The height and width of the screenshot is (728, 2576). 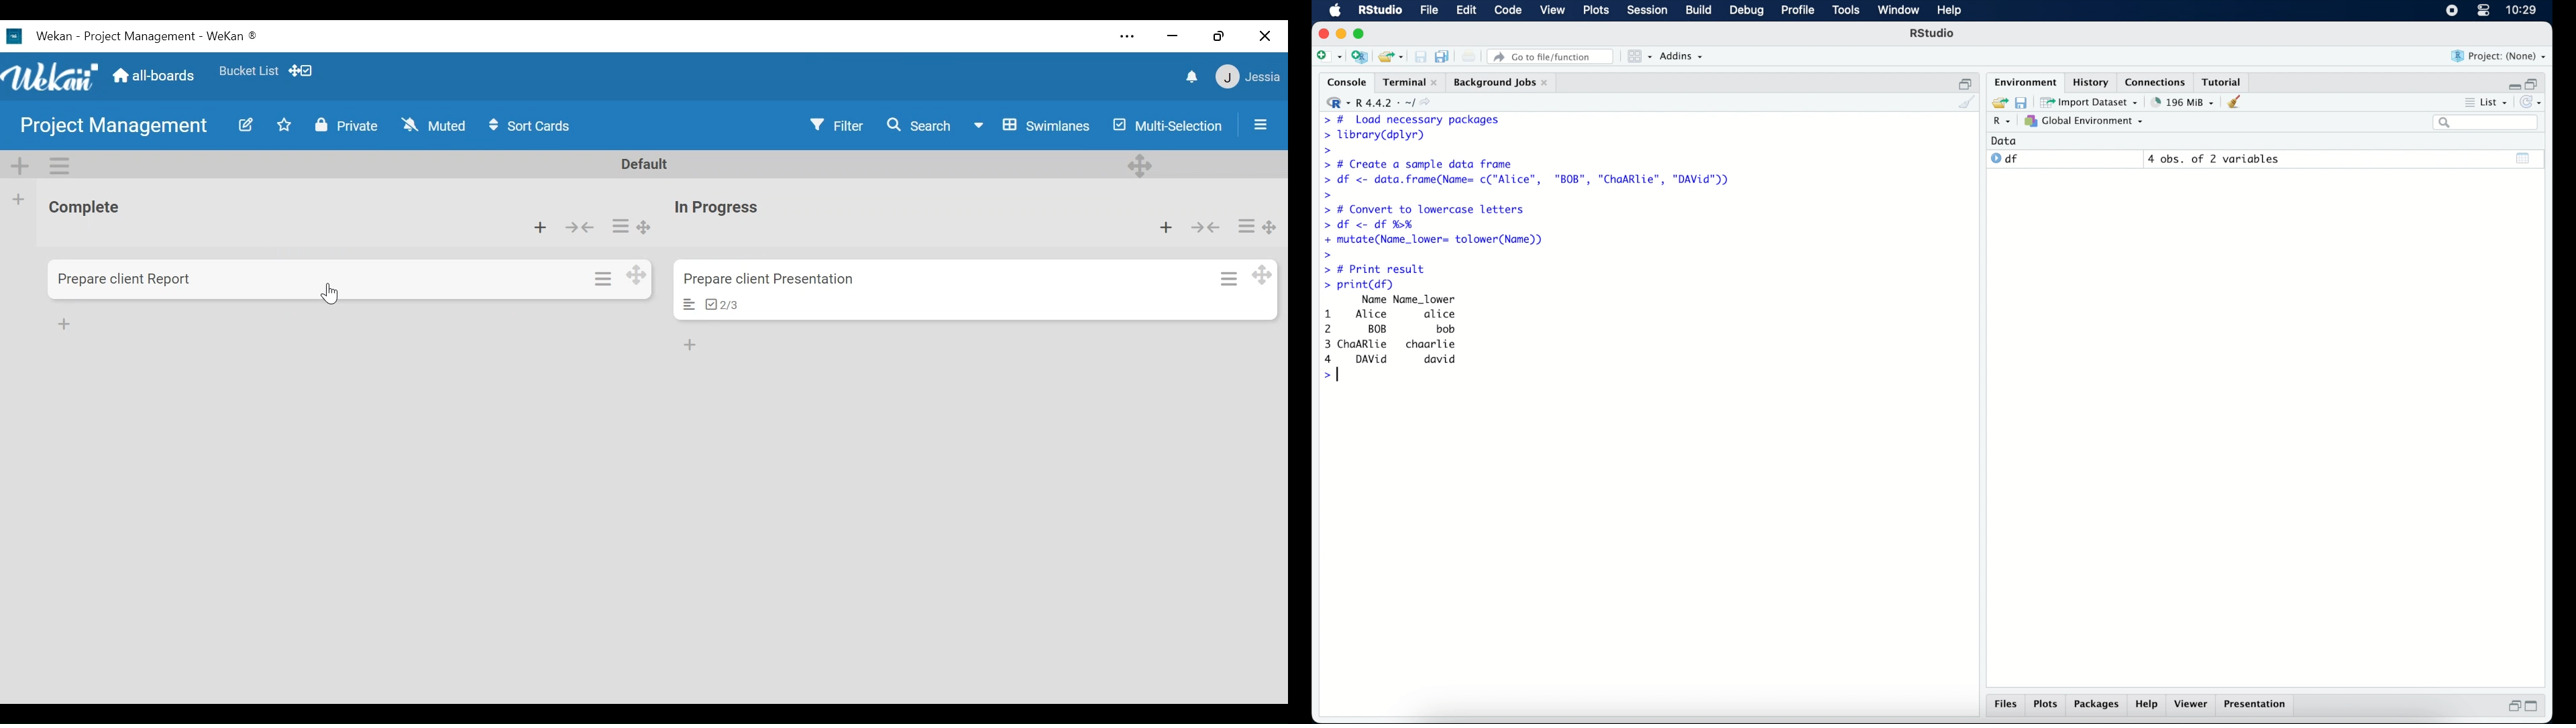 I want to click on + mutate(Name_lower= tolower(Name))|, so click(x=1437, y=239).